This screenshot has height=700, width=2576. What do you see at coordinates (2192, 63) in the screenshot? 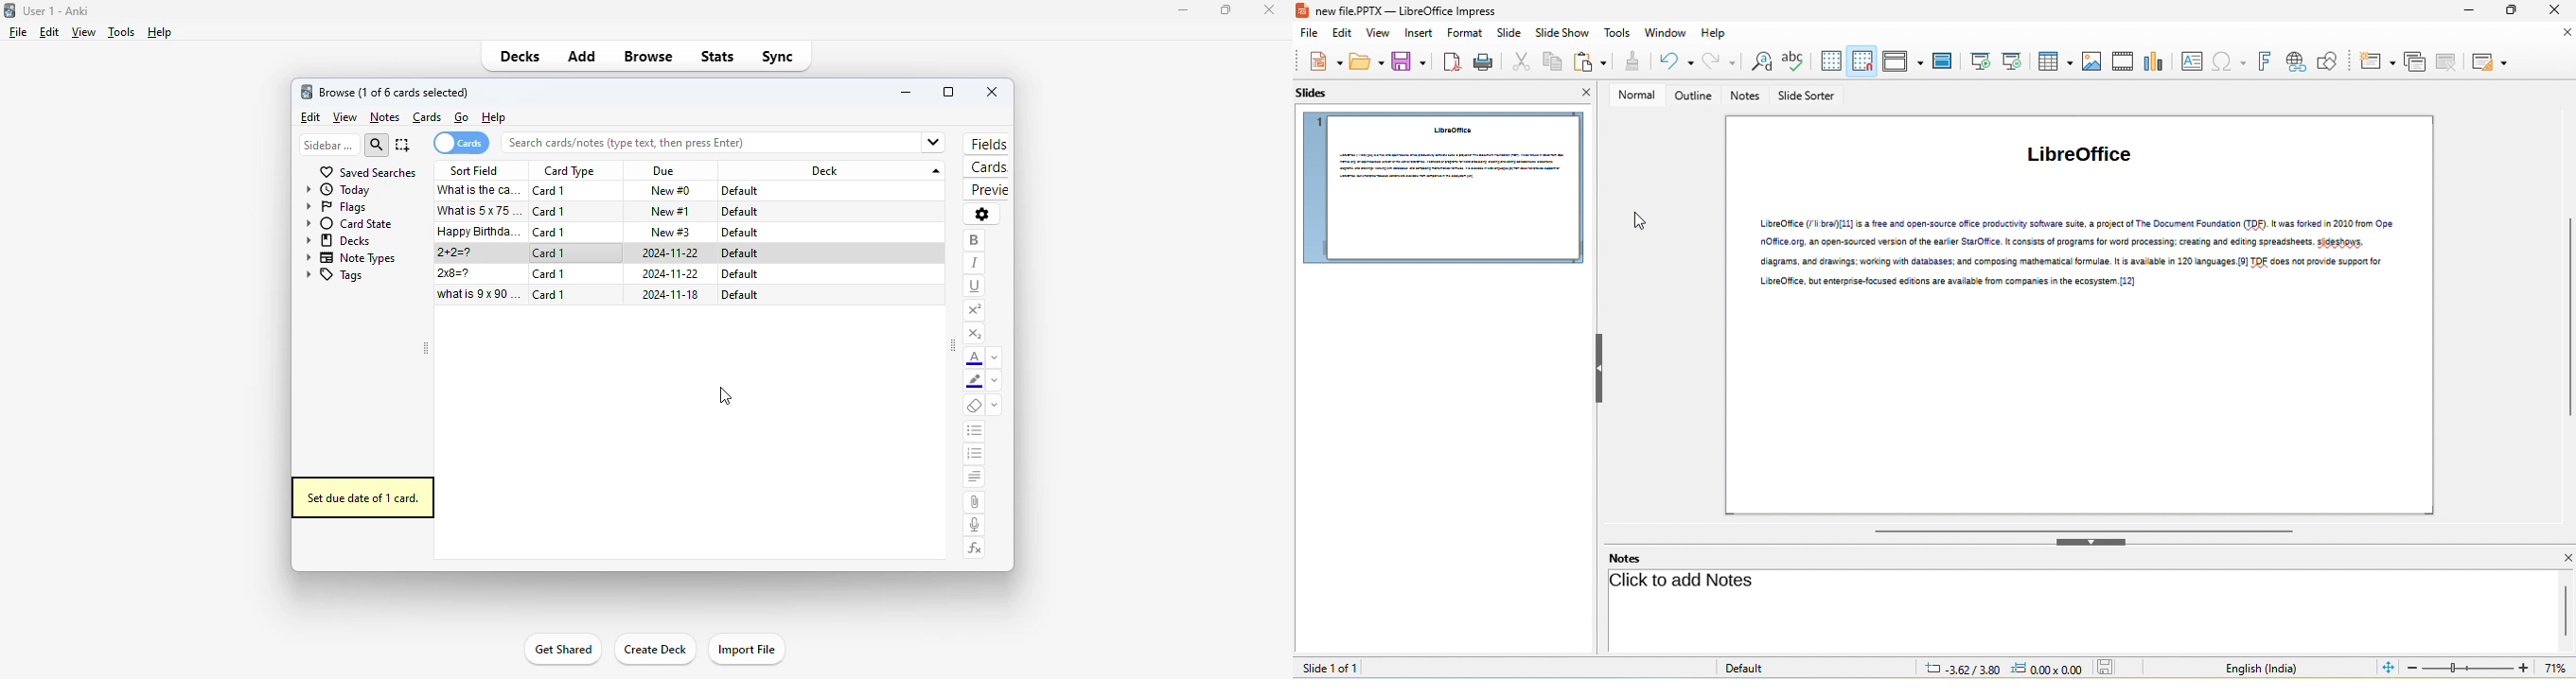
I see `text box` at bounding box center [2192, 63].